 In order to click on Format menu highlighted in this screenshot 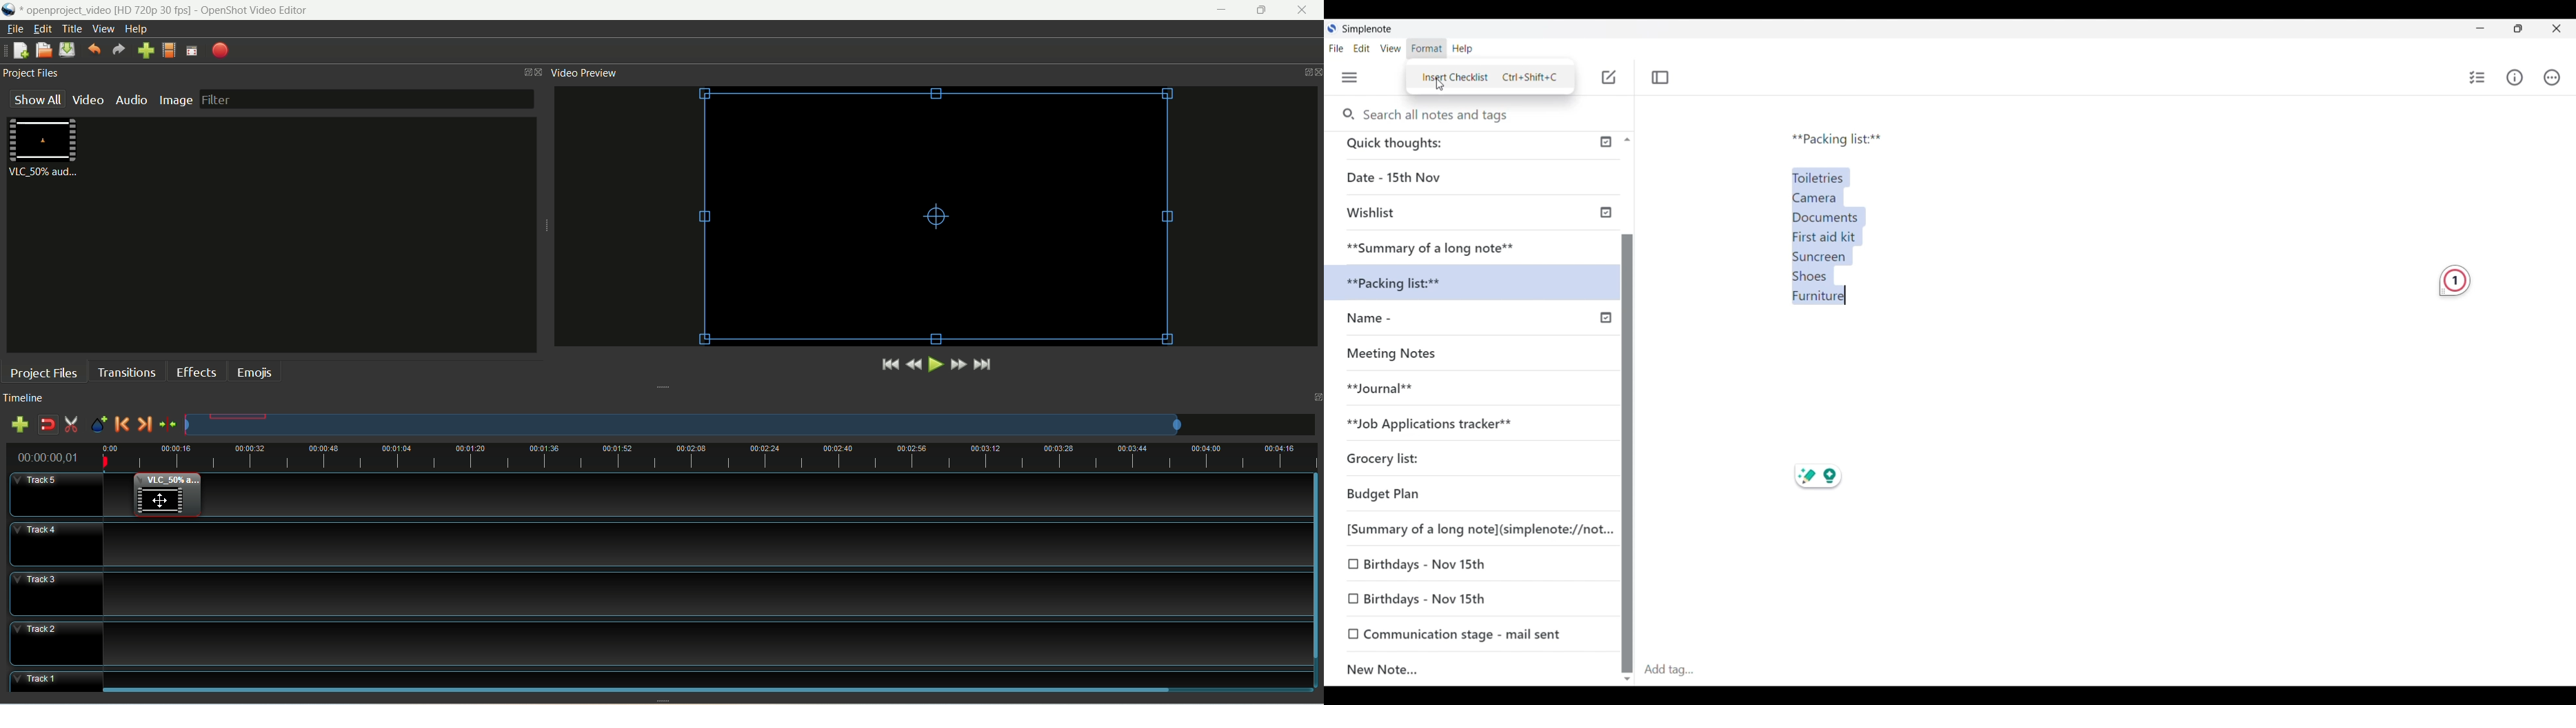, I will do `click(1426, 49)`.